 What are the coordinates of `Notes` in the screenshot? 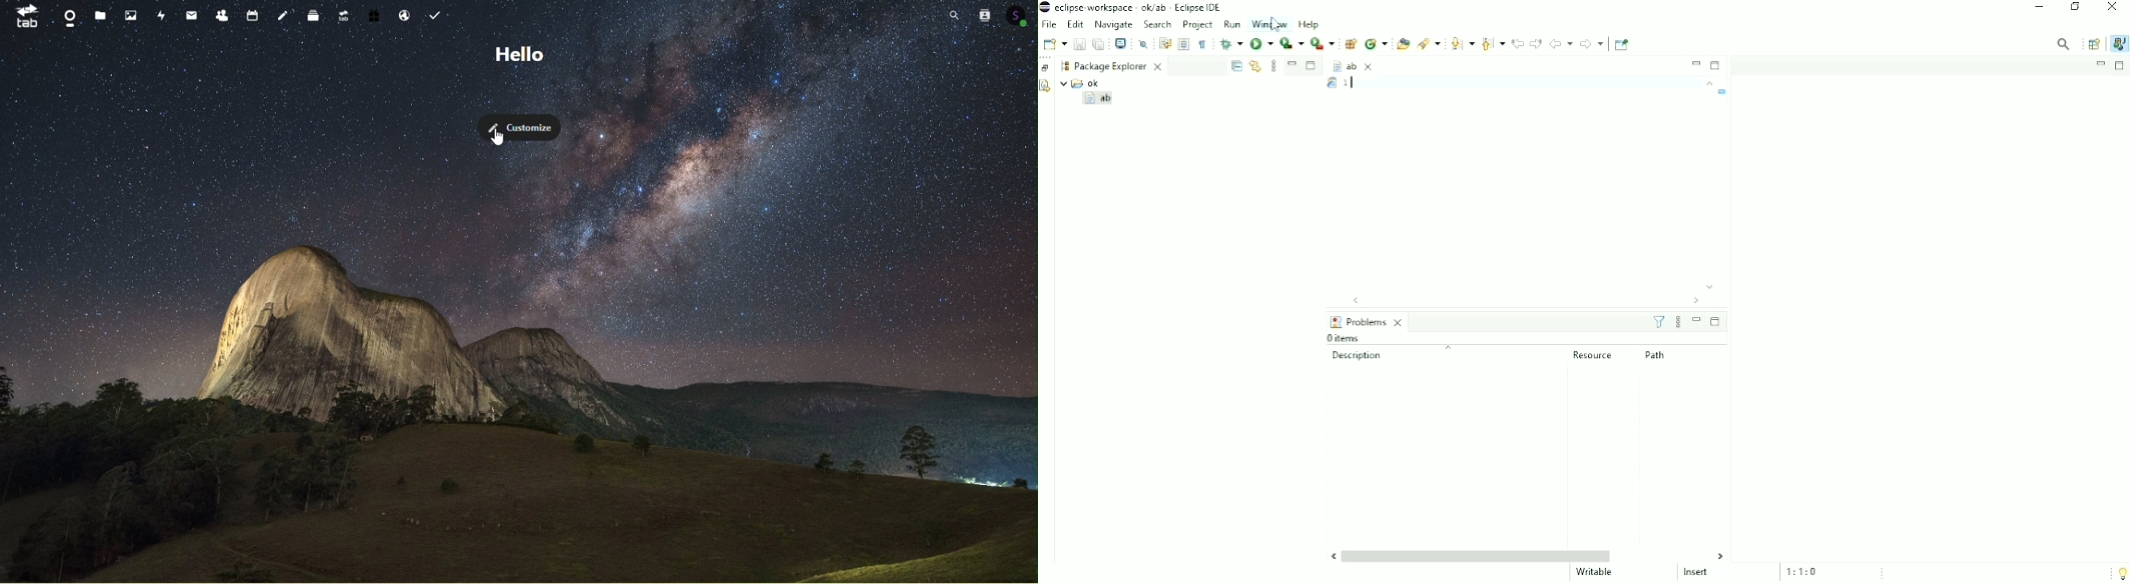 It's located at (283, 13).